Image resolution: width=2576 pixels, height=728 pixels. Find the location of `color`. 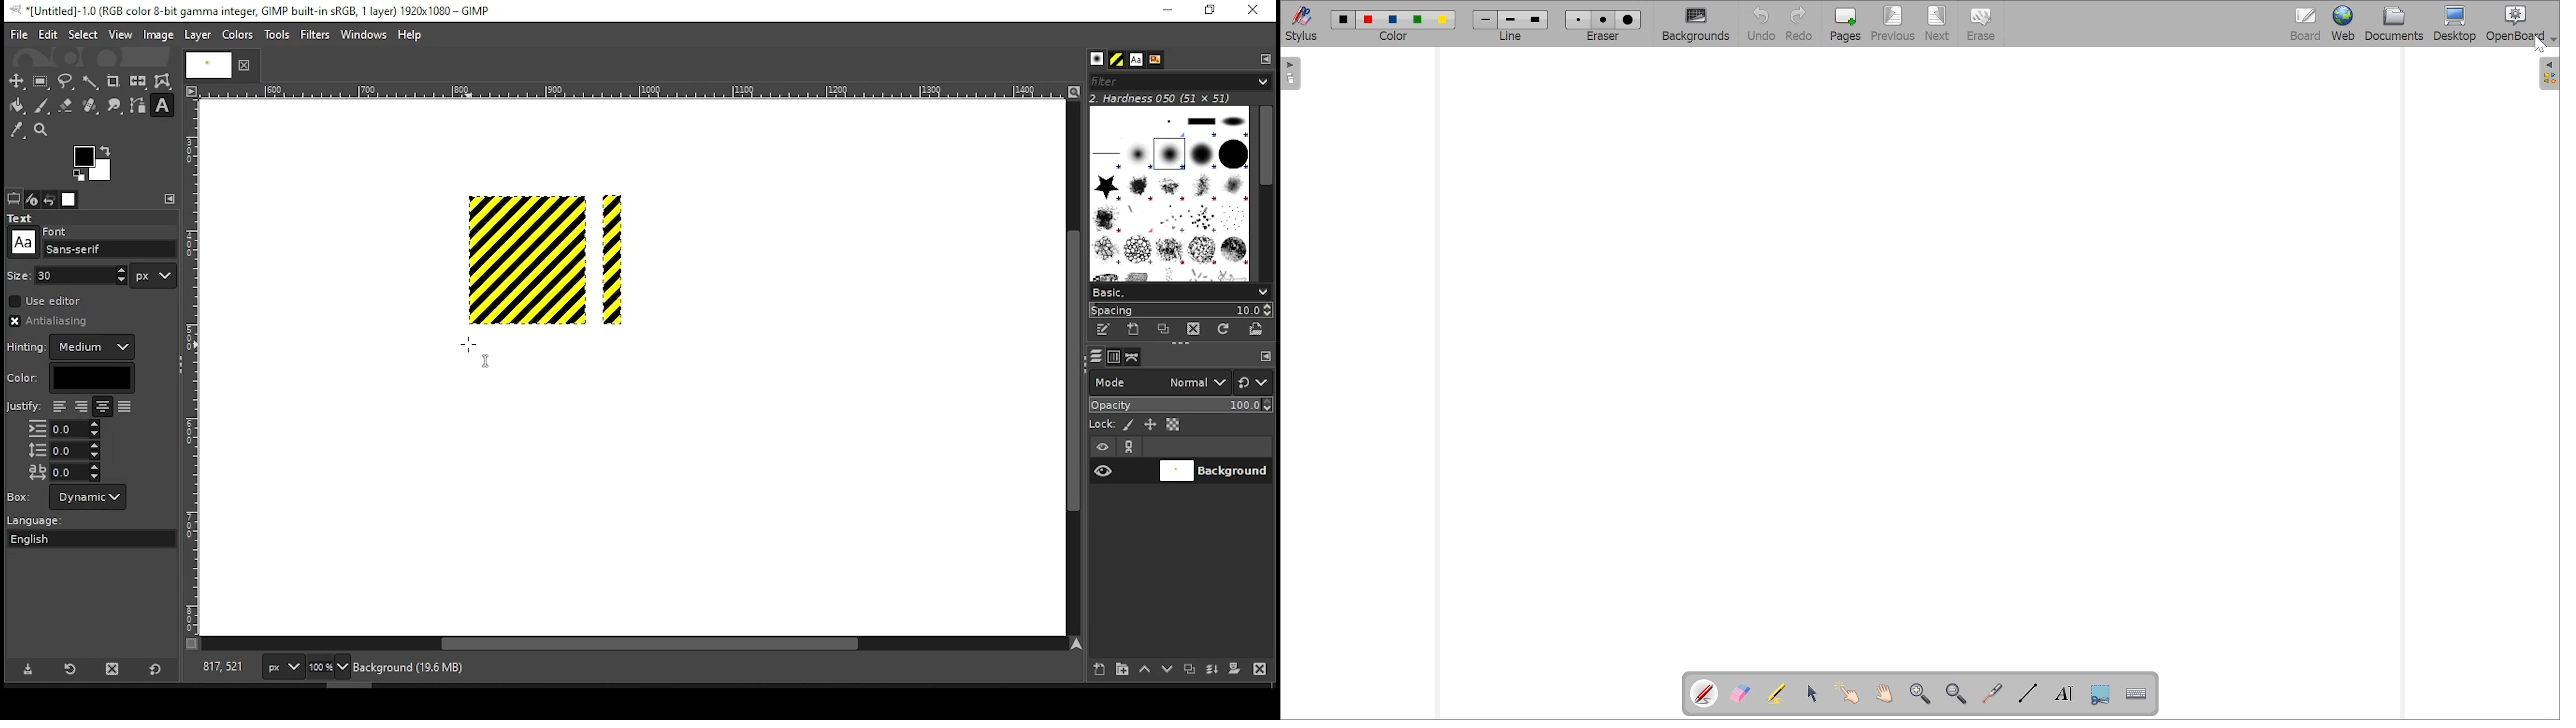

color is located at coordinates (70, 378).